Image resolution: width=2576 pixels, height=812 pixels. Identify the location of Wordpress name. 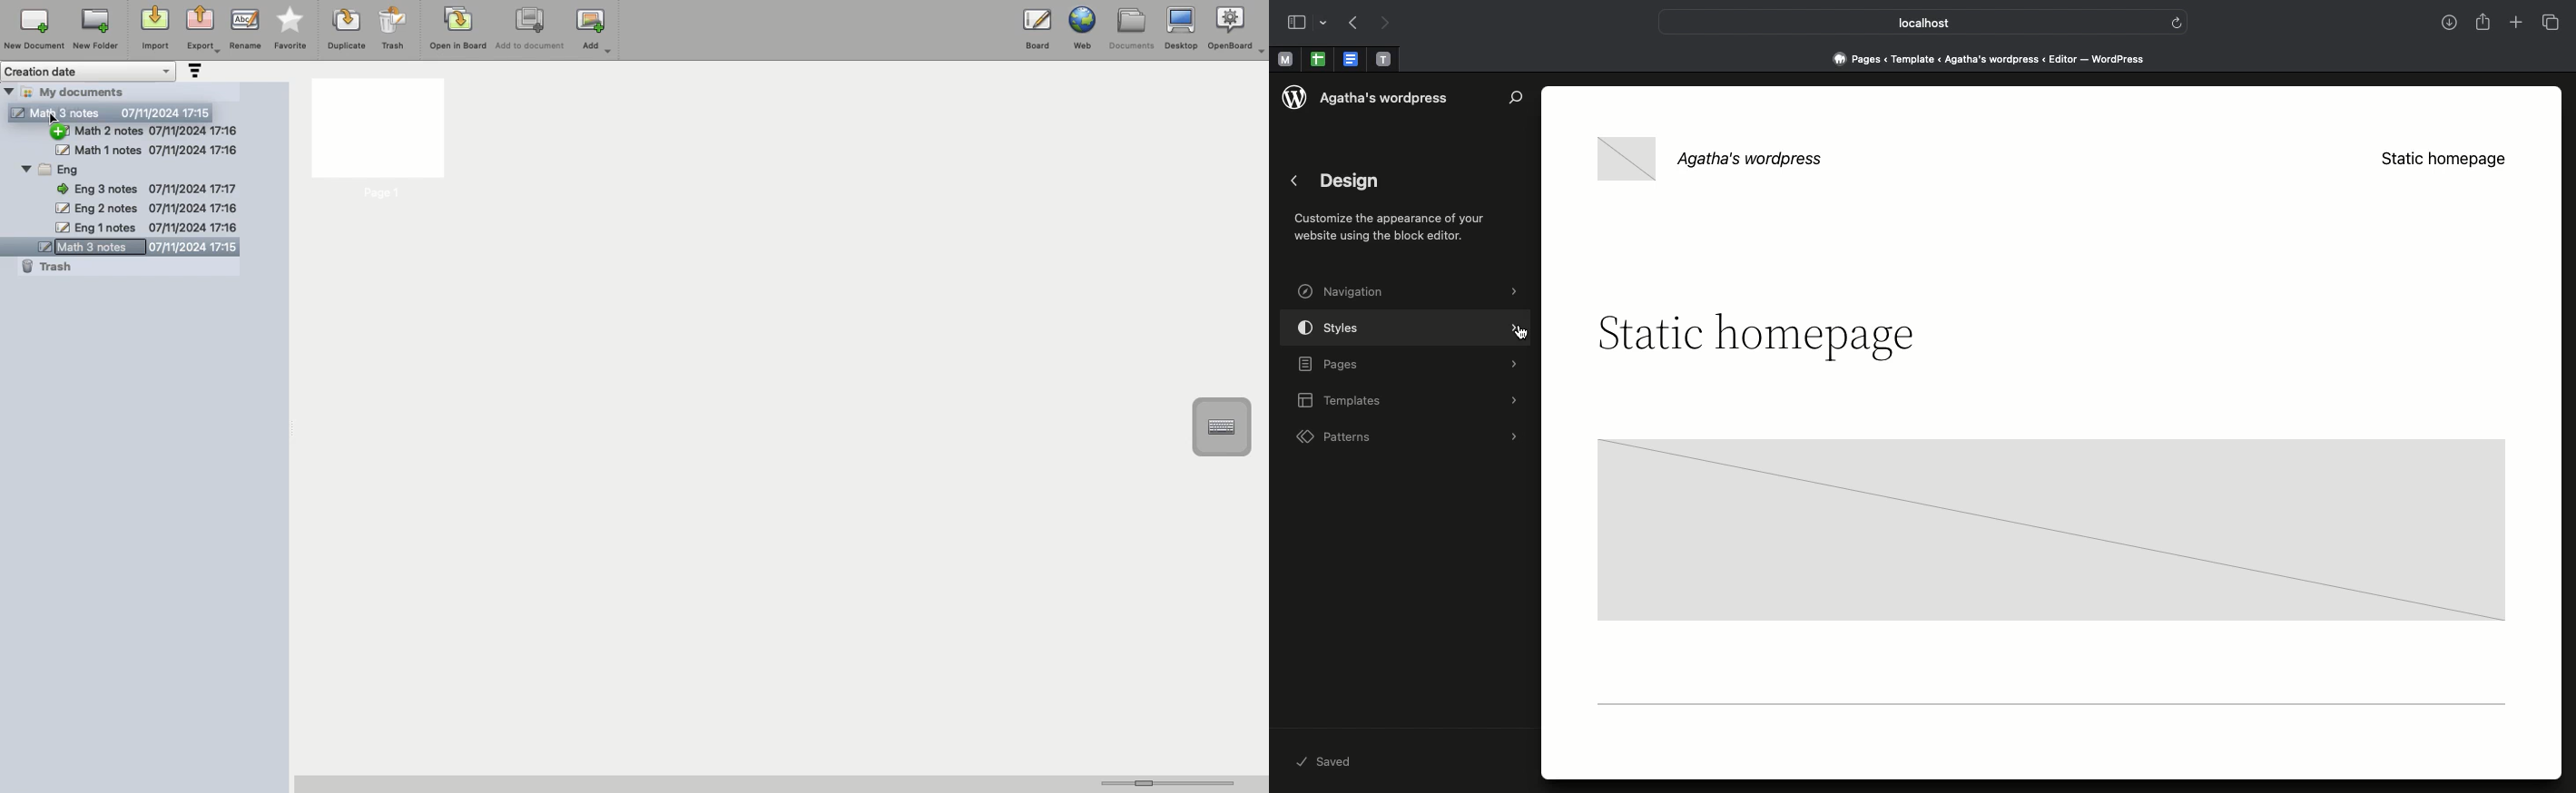
(1719, 156).